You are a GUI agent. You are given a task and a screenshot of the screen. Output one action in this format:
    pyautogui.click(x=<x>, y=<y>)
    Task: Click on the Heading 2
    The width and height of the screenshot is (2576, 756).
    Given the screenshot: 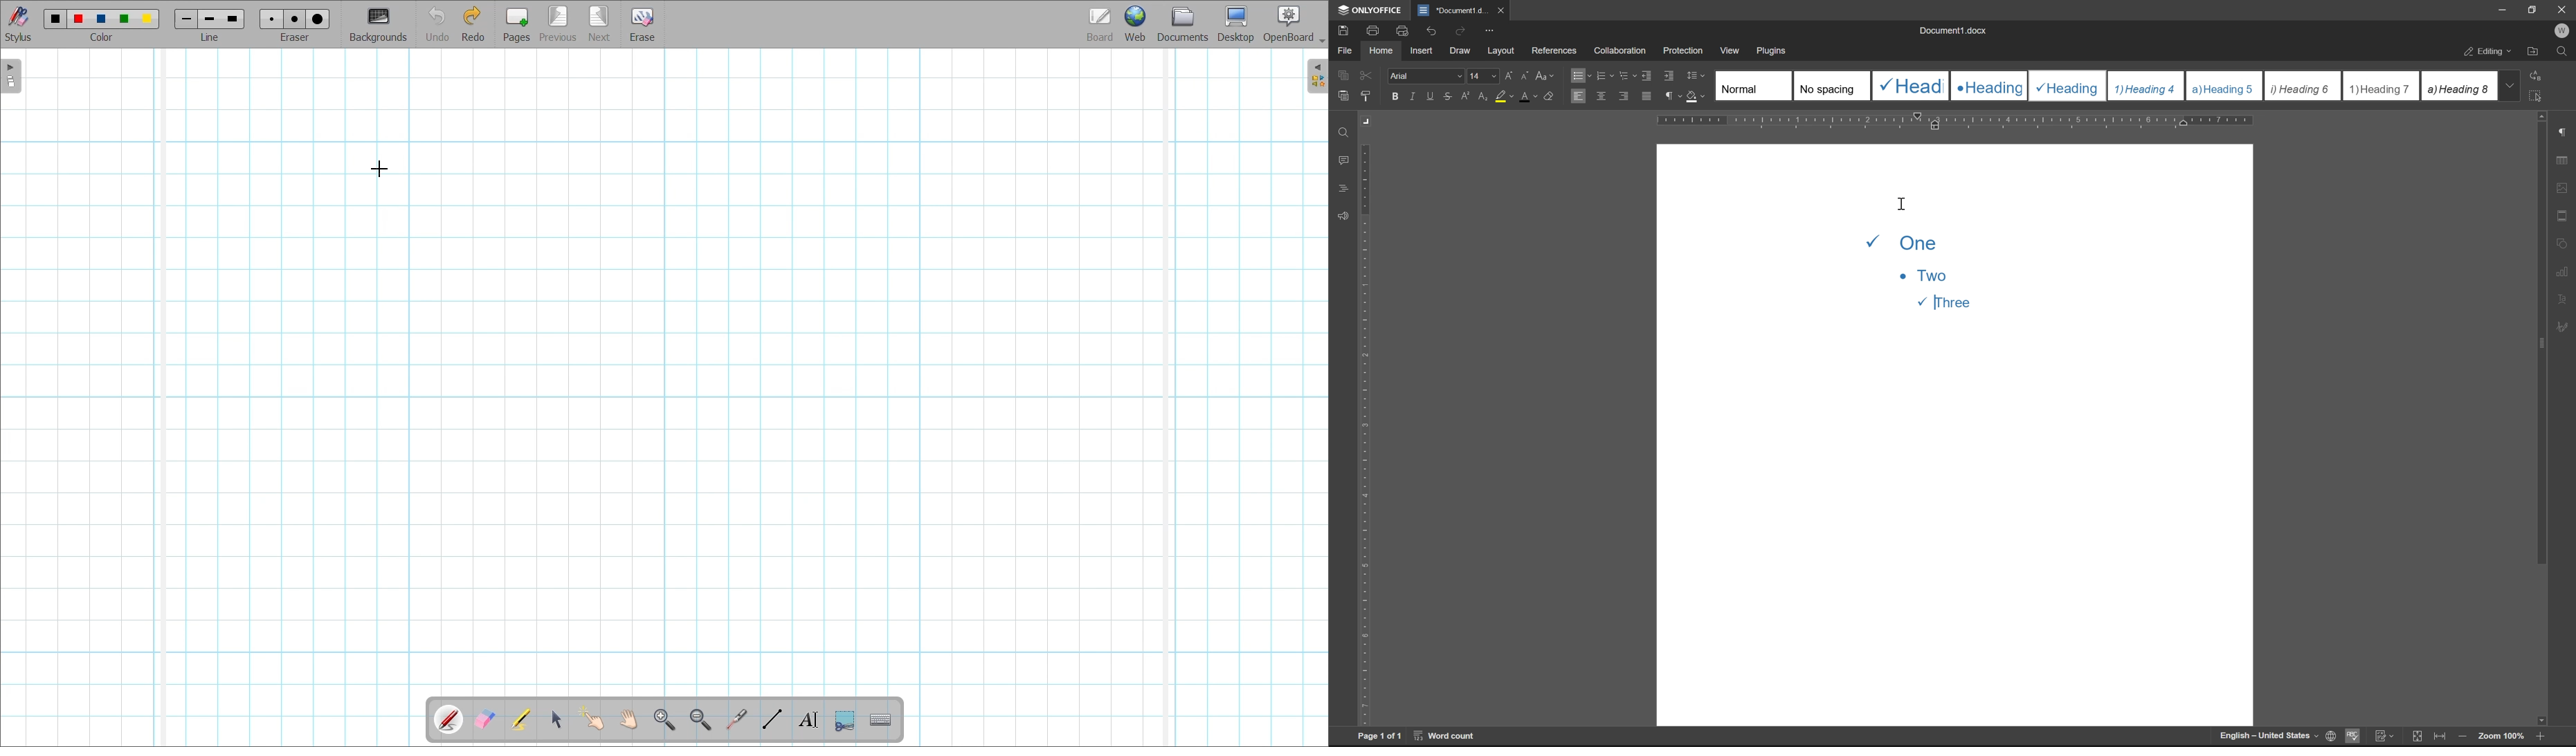 What is the action you would take?
    pyautogui.click(x=1989, y=86)
    